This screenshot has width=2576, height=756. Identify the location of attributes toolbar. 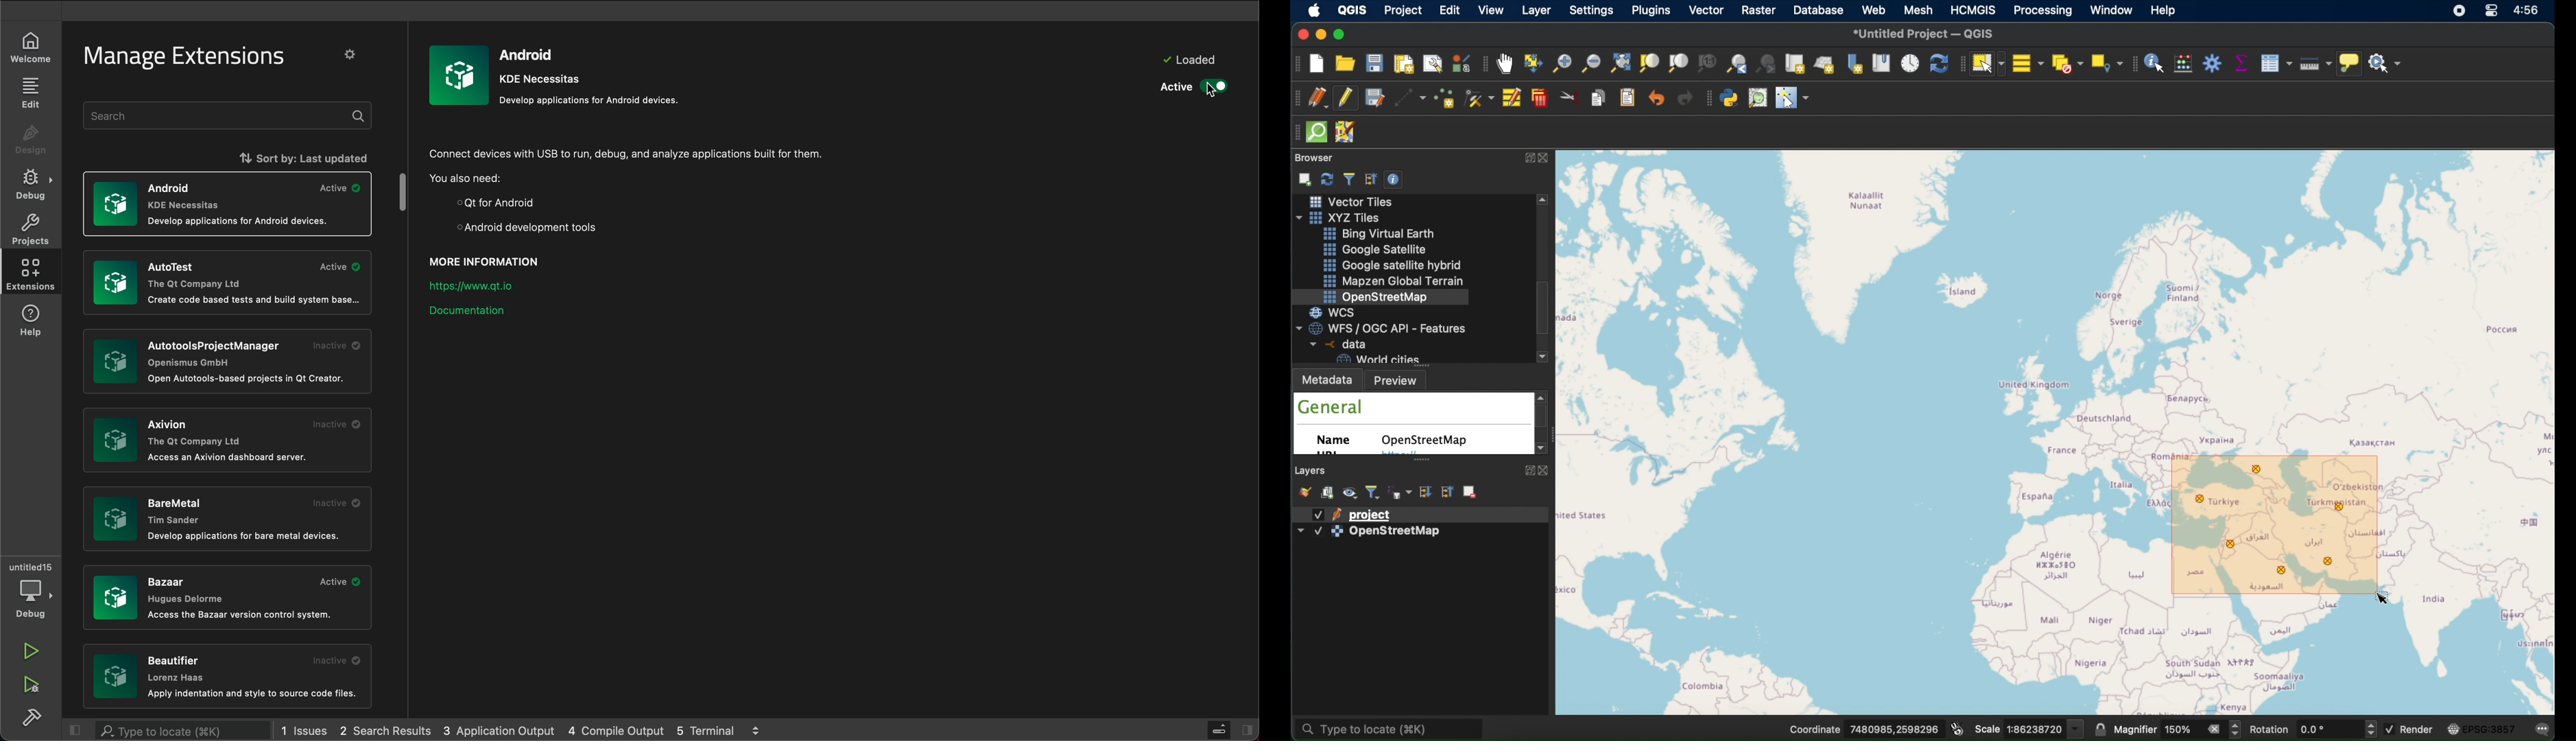
(2133, 64).